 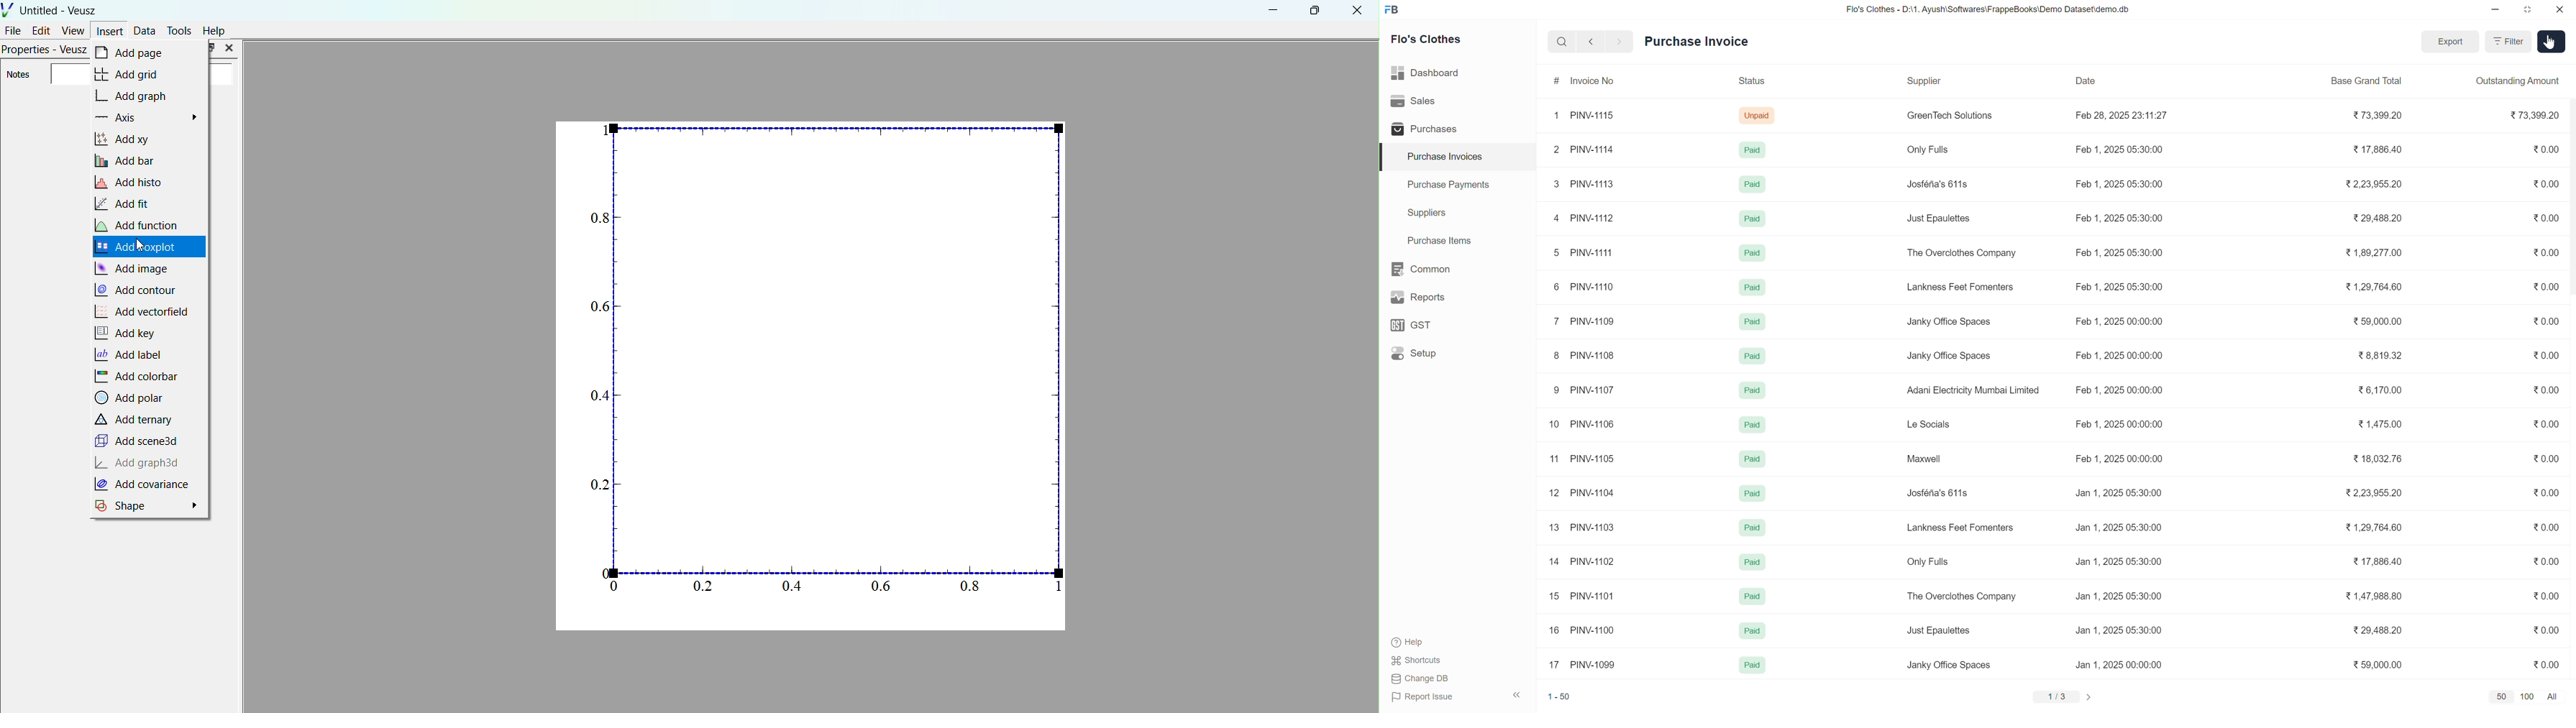 What do you see at coordinates (2560, 11) in the screenshot?
I see `close` at bounding box center [2560, 11].